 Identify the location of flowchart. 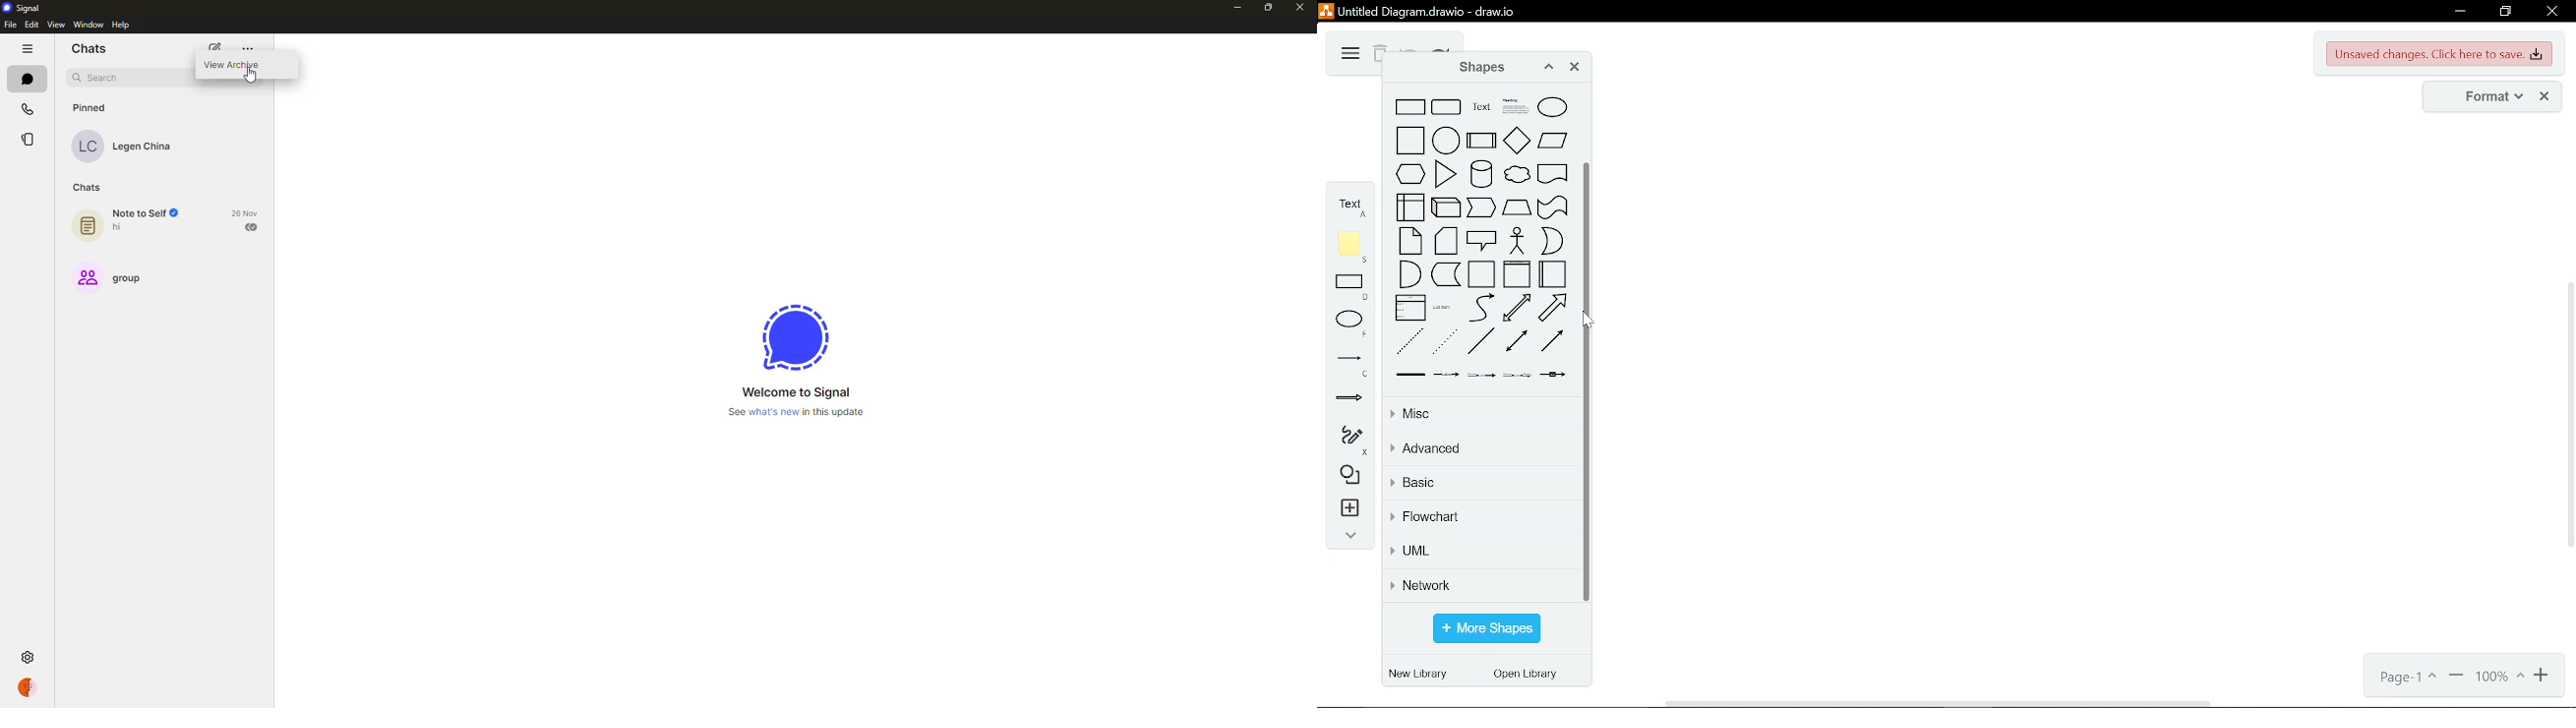
(1482, 518).